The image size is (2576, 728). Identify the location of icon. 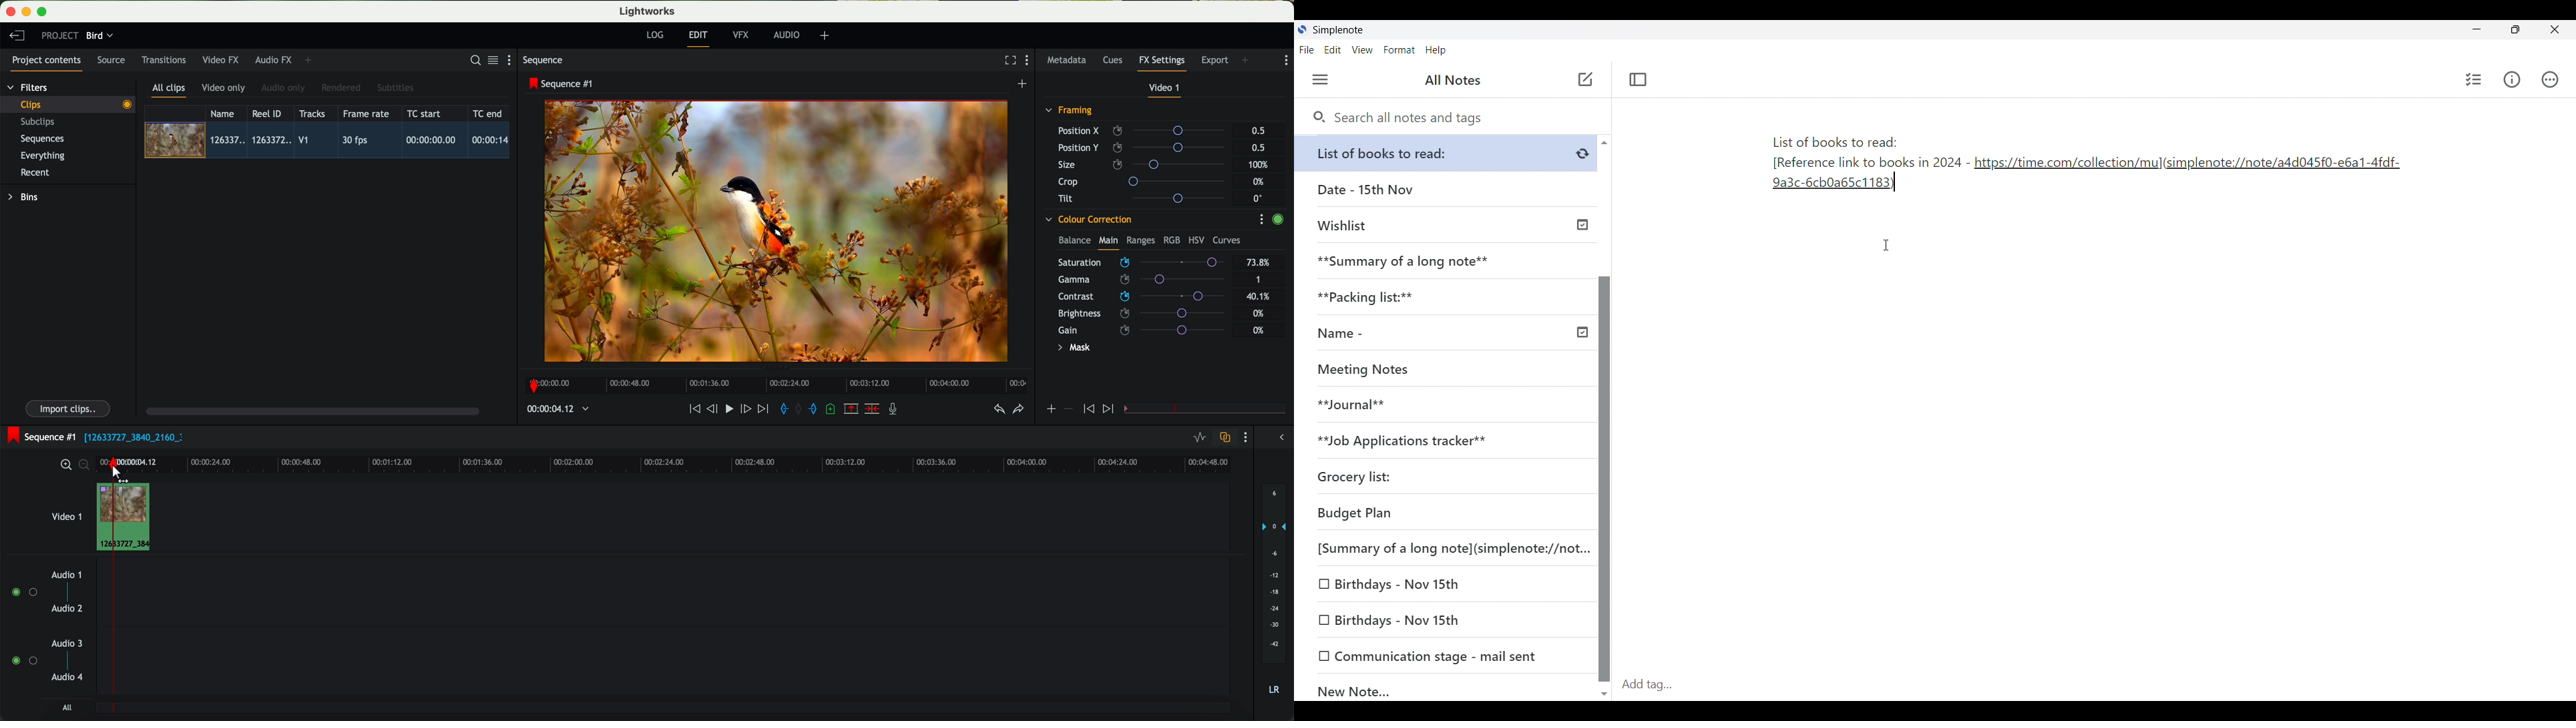
(1051, 410).